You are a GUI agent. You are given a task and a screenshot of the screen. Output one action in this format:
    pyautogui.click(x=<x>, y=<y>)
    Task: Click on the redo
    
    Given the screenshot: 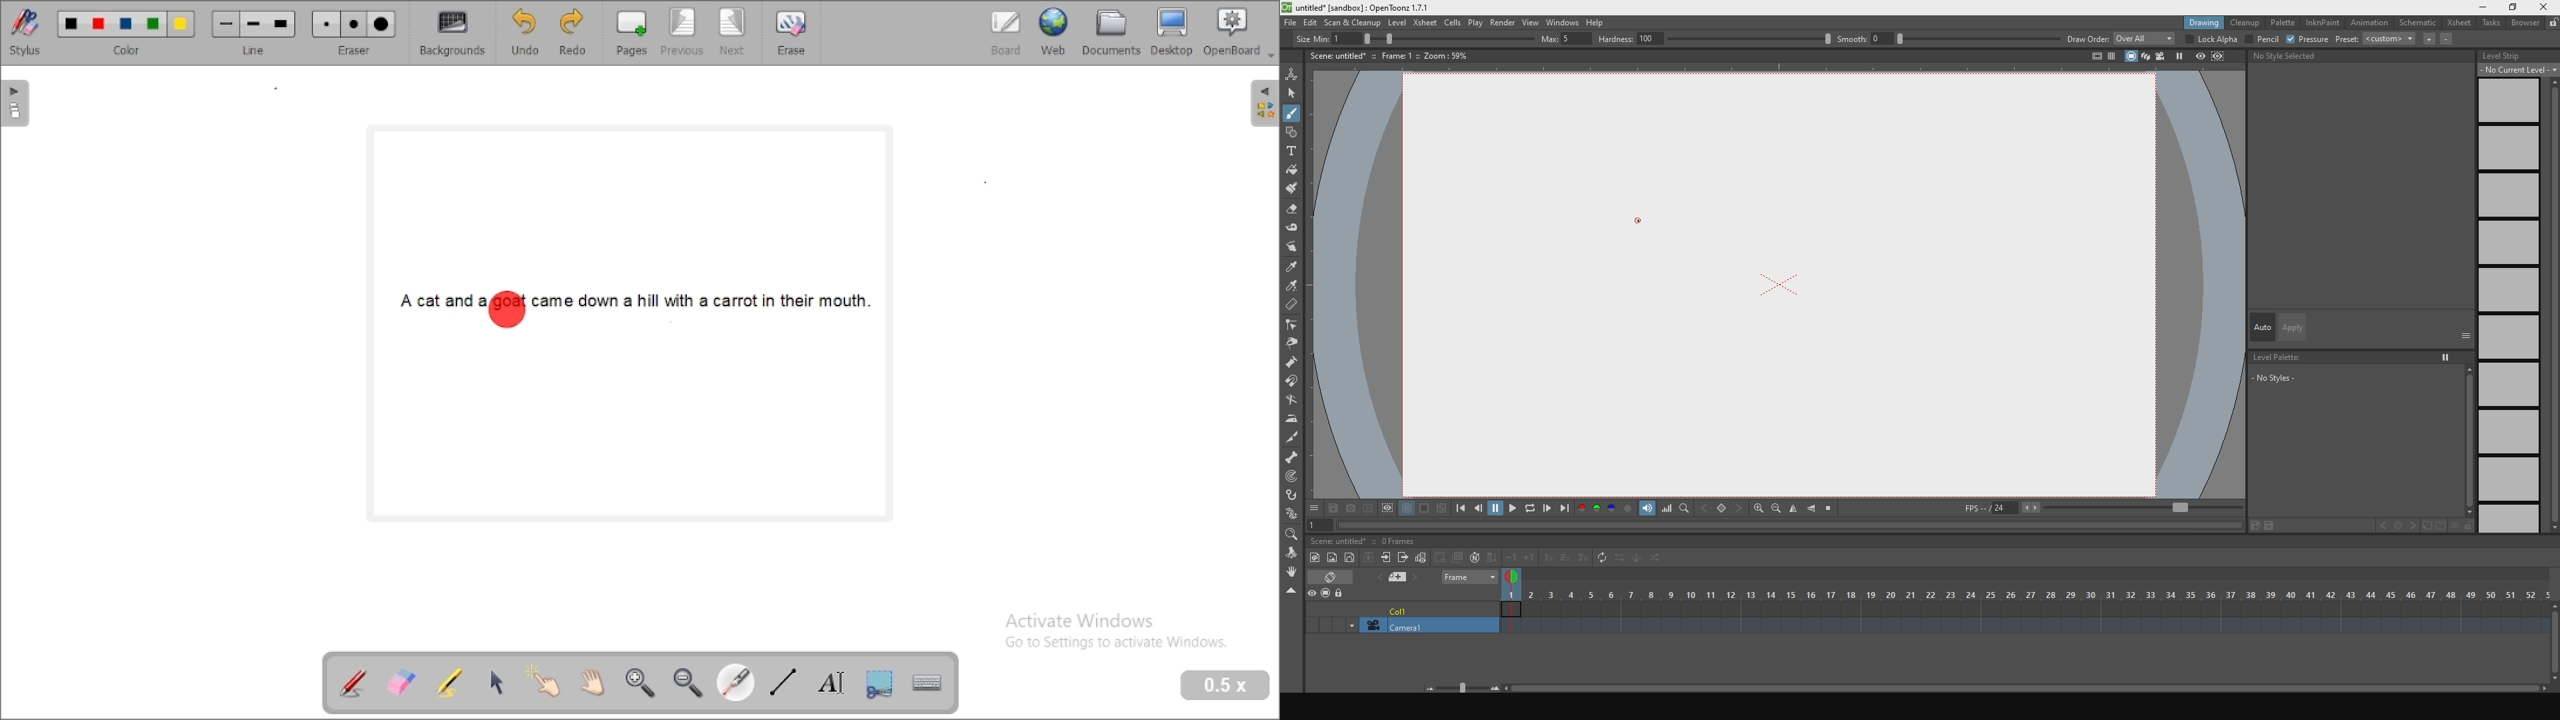 What is the action you would take?
    pyautogui.click(x=573, y=34)
    